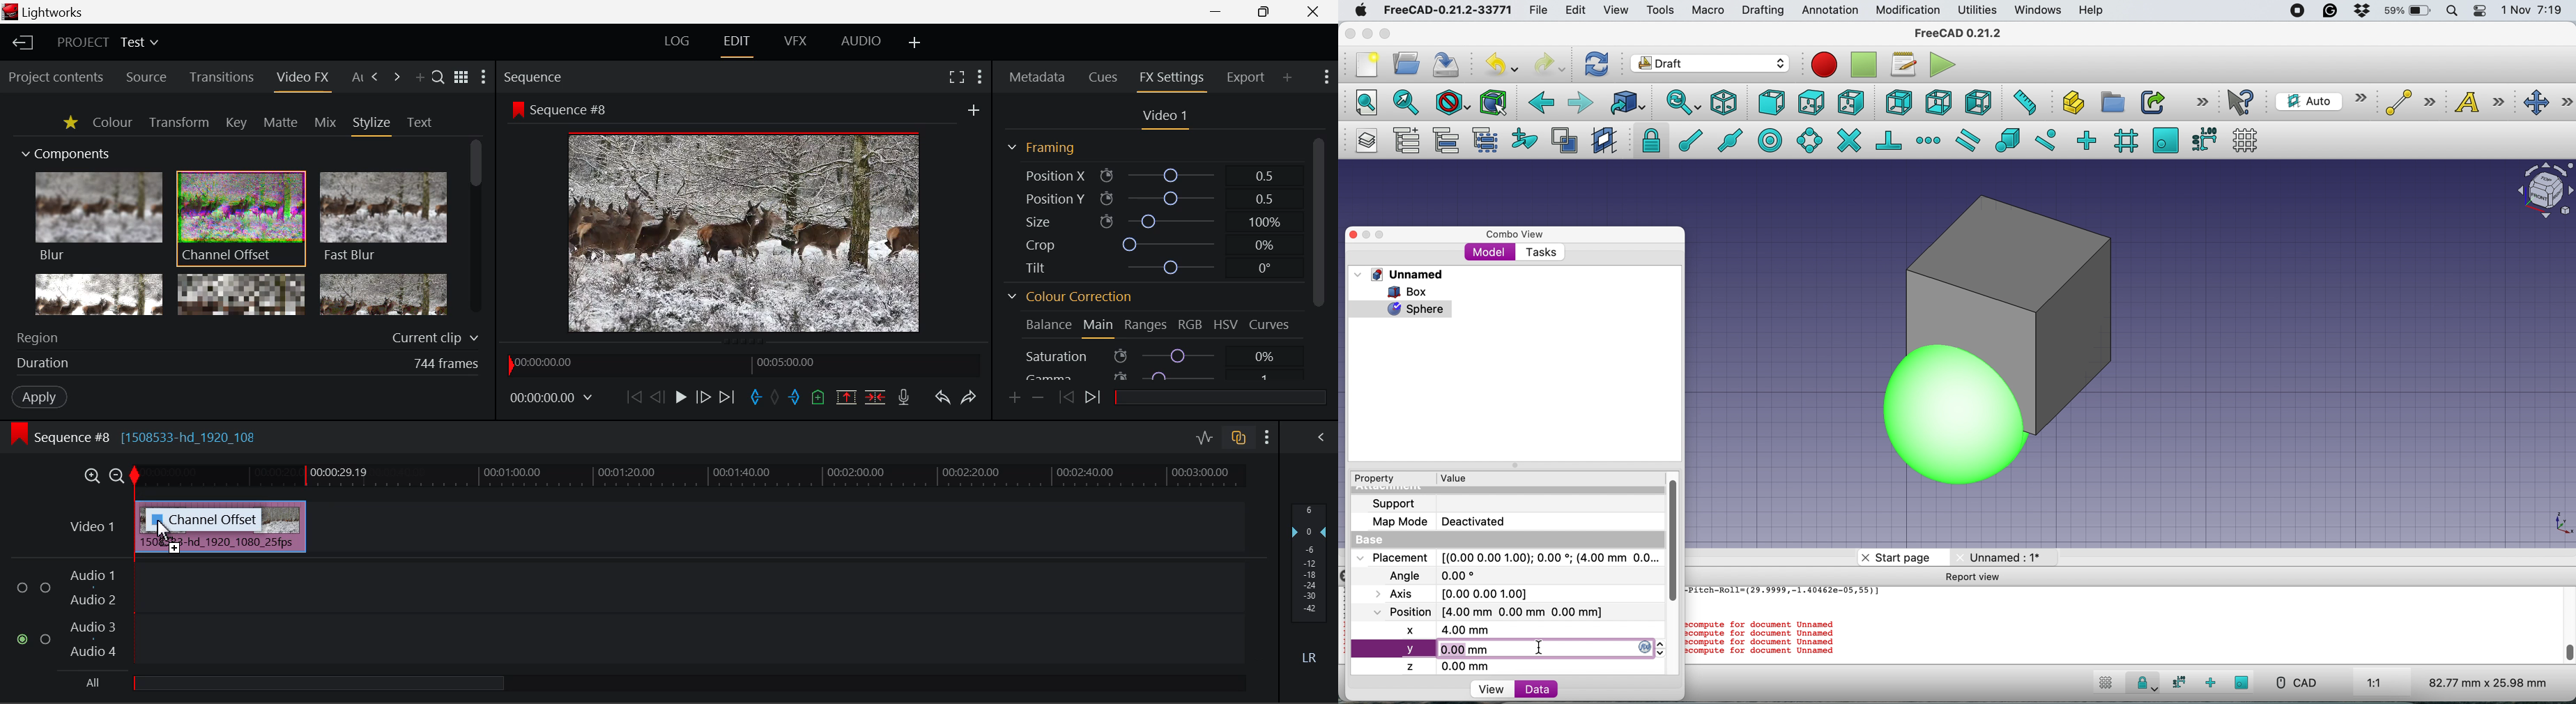  What do you see at coordinates (98, 217) in the screenshot?
I see `Blur` at bounding box center [98, 217].